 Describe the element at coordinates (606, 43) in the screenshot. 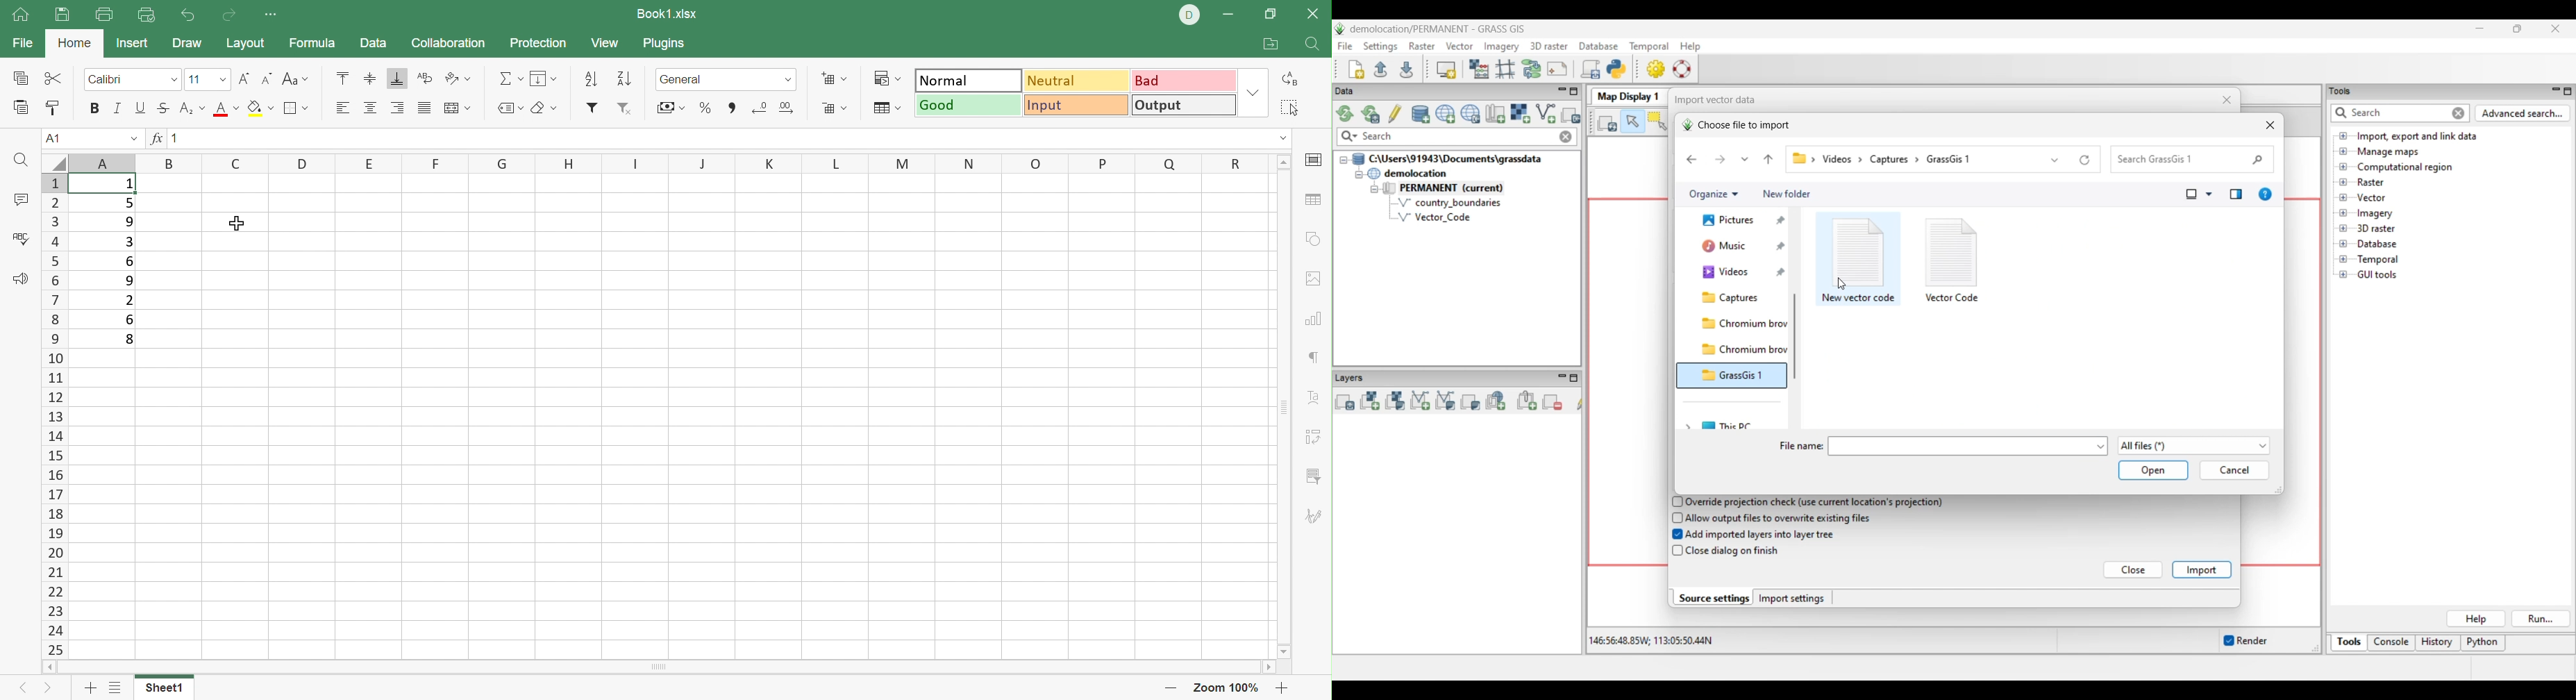

I see `View` at that location.